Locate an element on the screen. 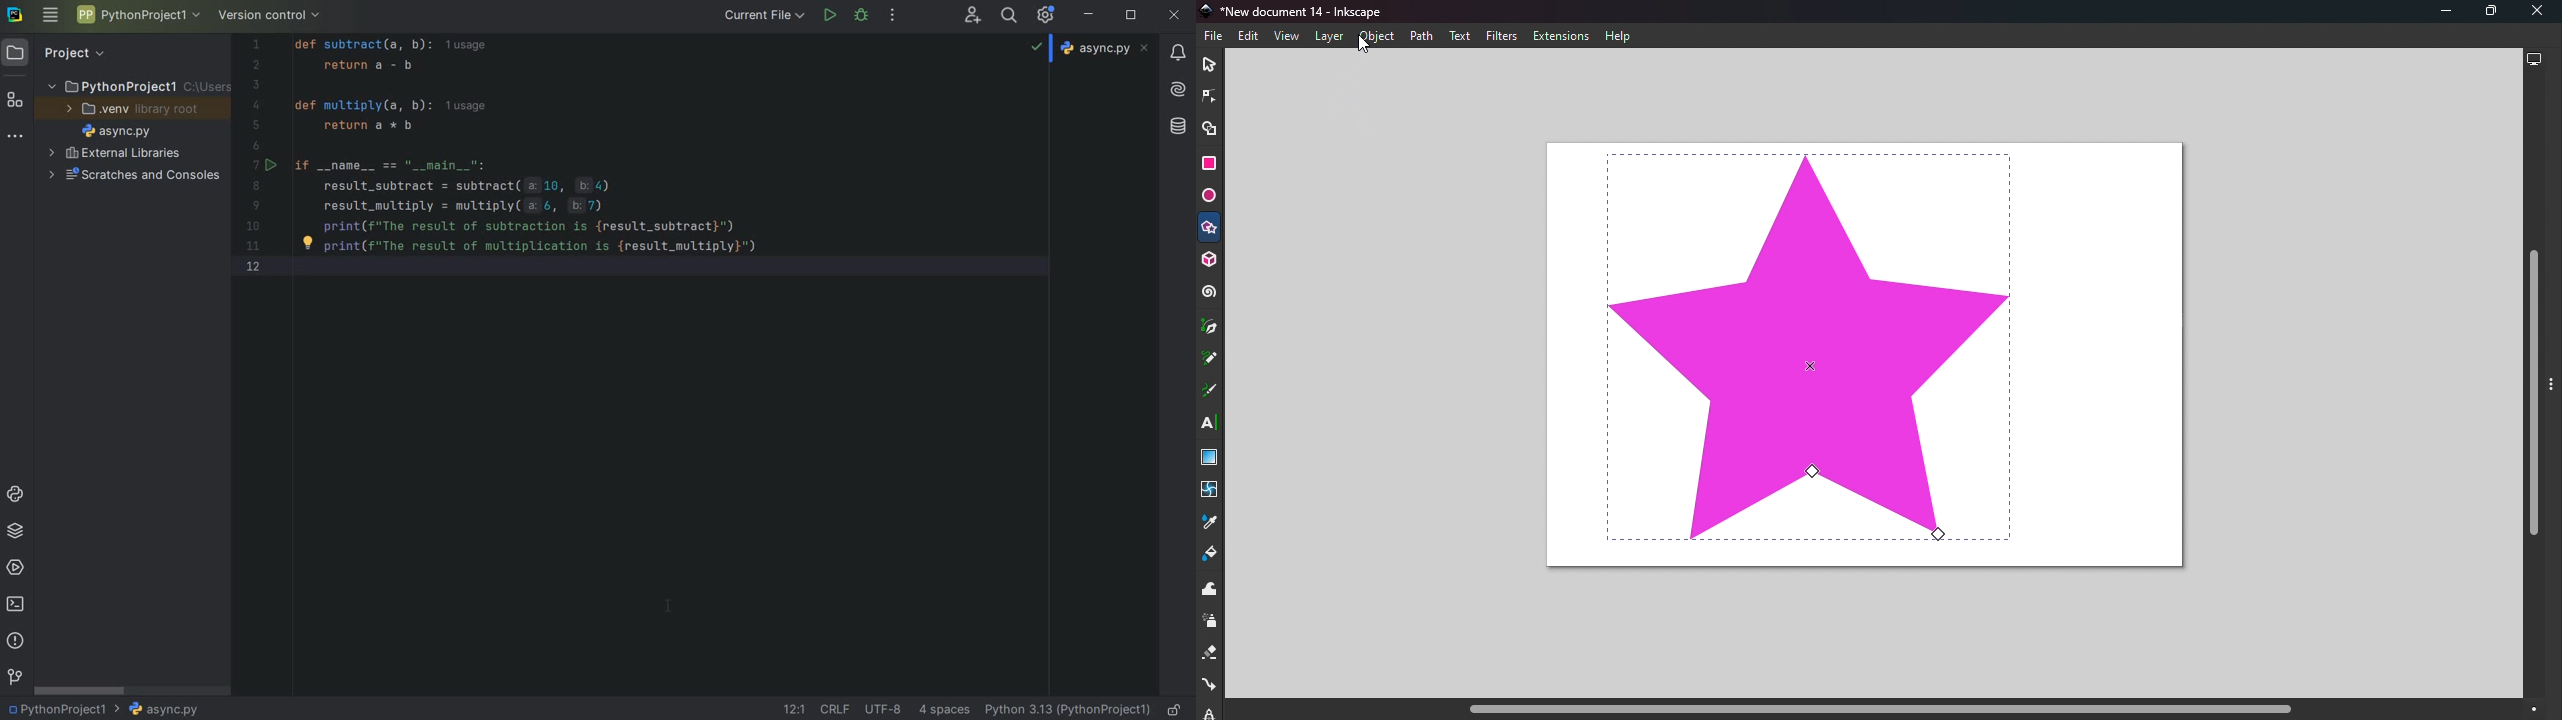 This screenshot has height=728, width=2576. Paint bucket tool is located at coordinates (1212, 556).